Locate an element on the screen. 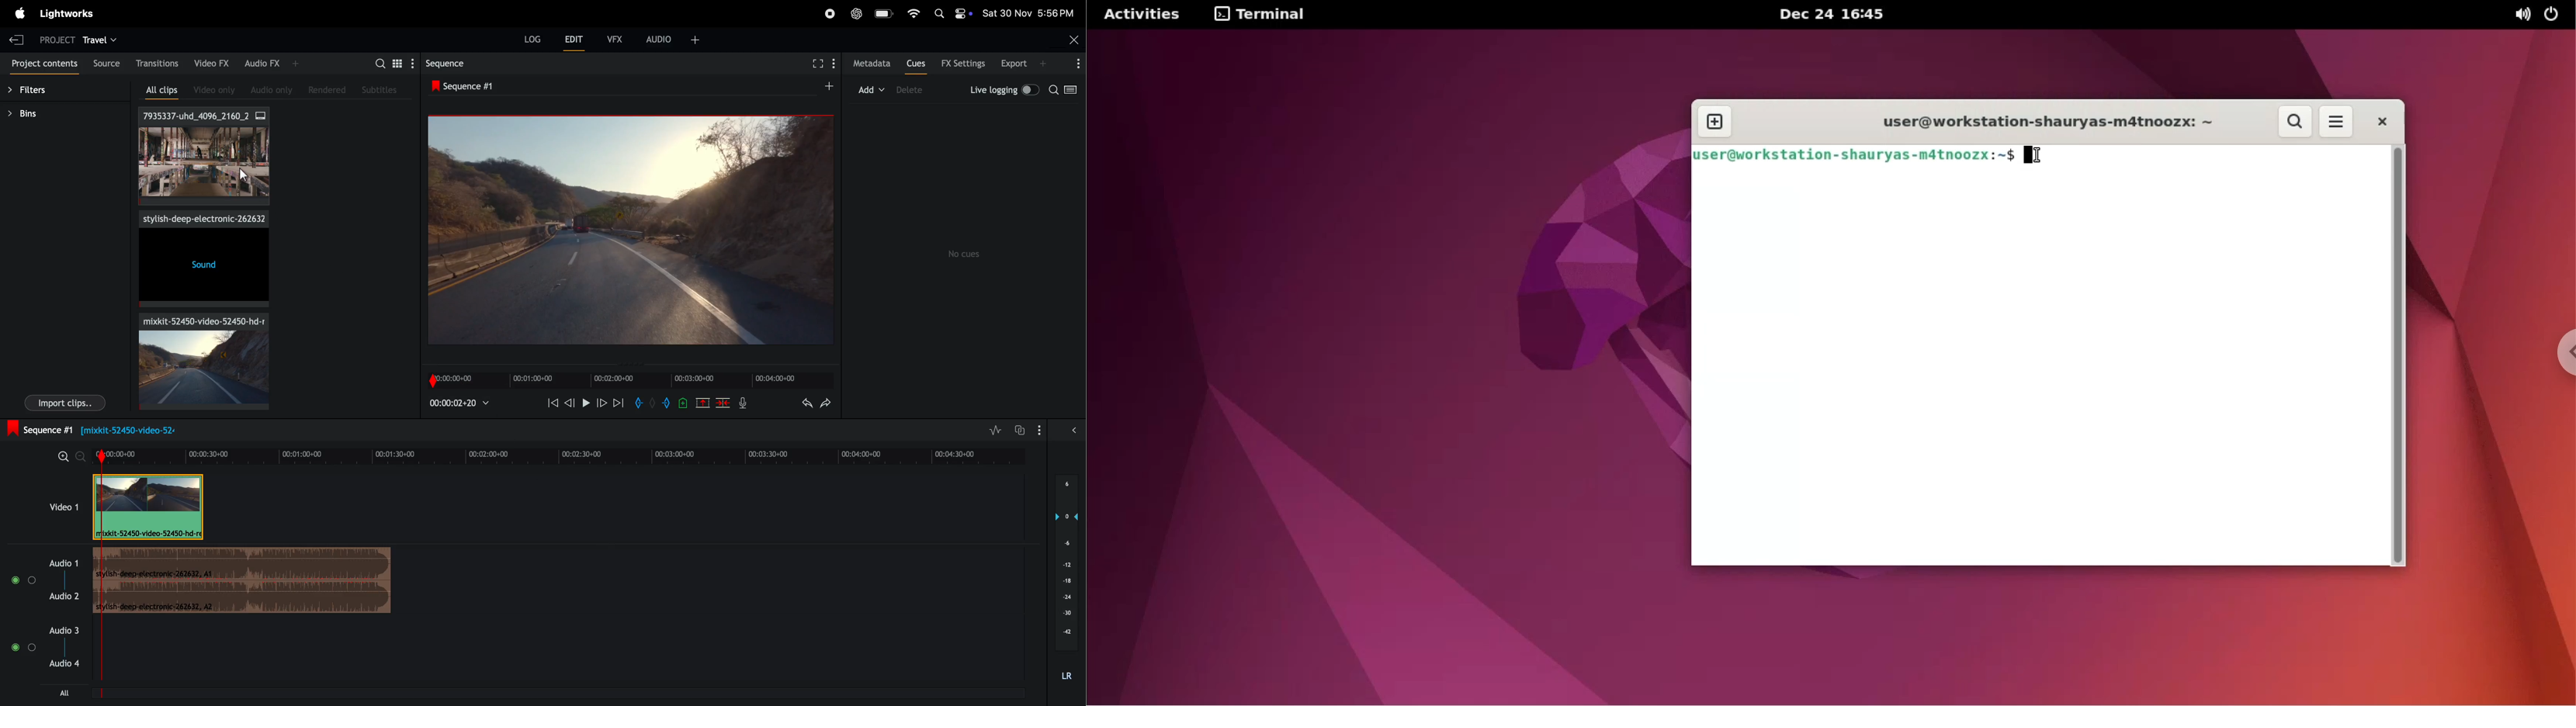 This screenshot has height=728, width=2576. edit is located at coordinates (570, 40).